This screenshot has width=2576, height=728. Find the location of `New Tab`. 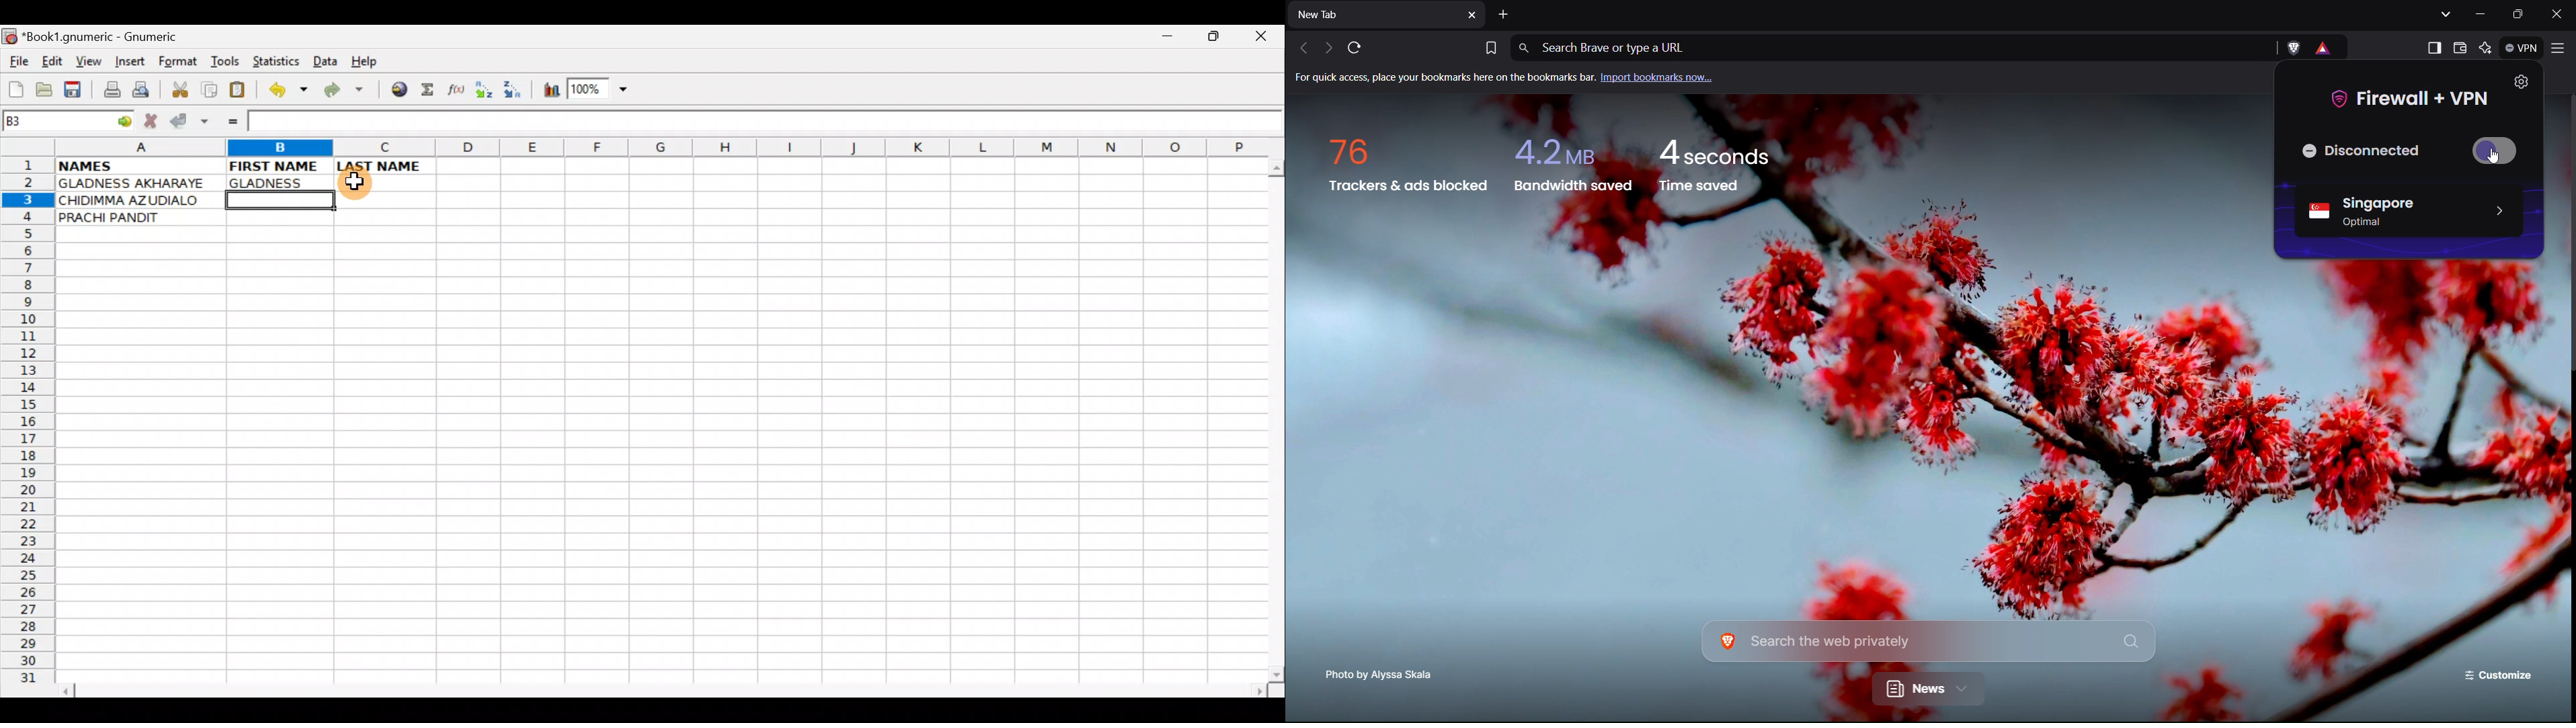

New Tab is located at coordinates (1387, 15).